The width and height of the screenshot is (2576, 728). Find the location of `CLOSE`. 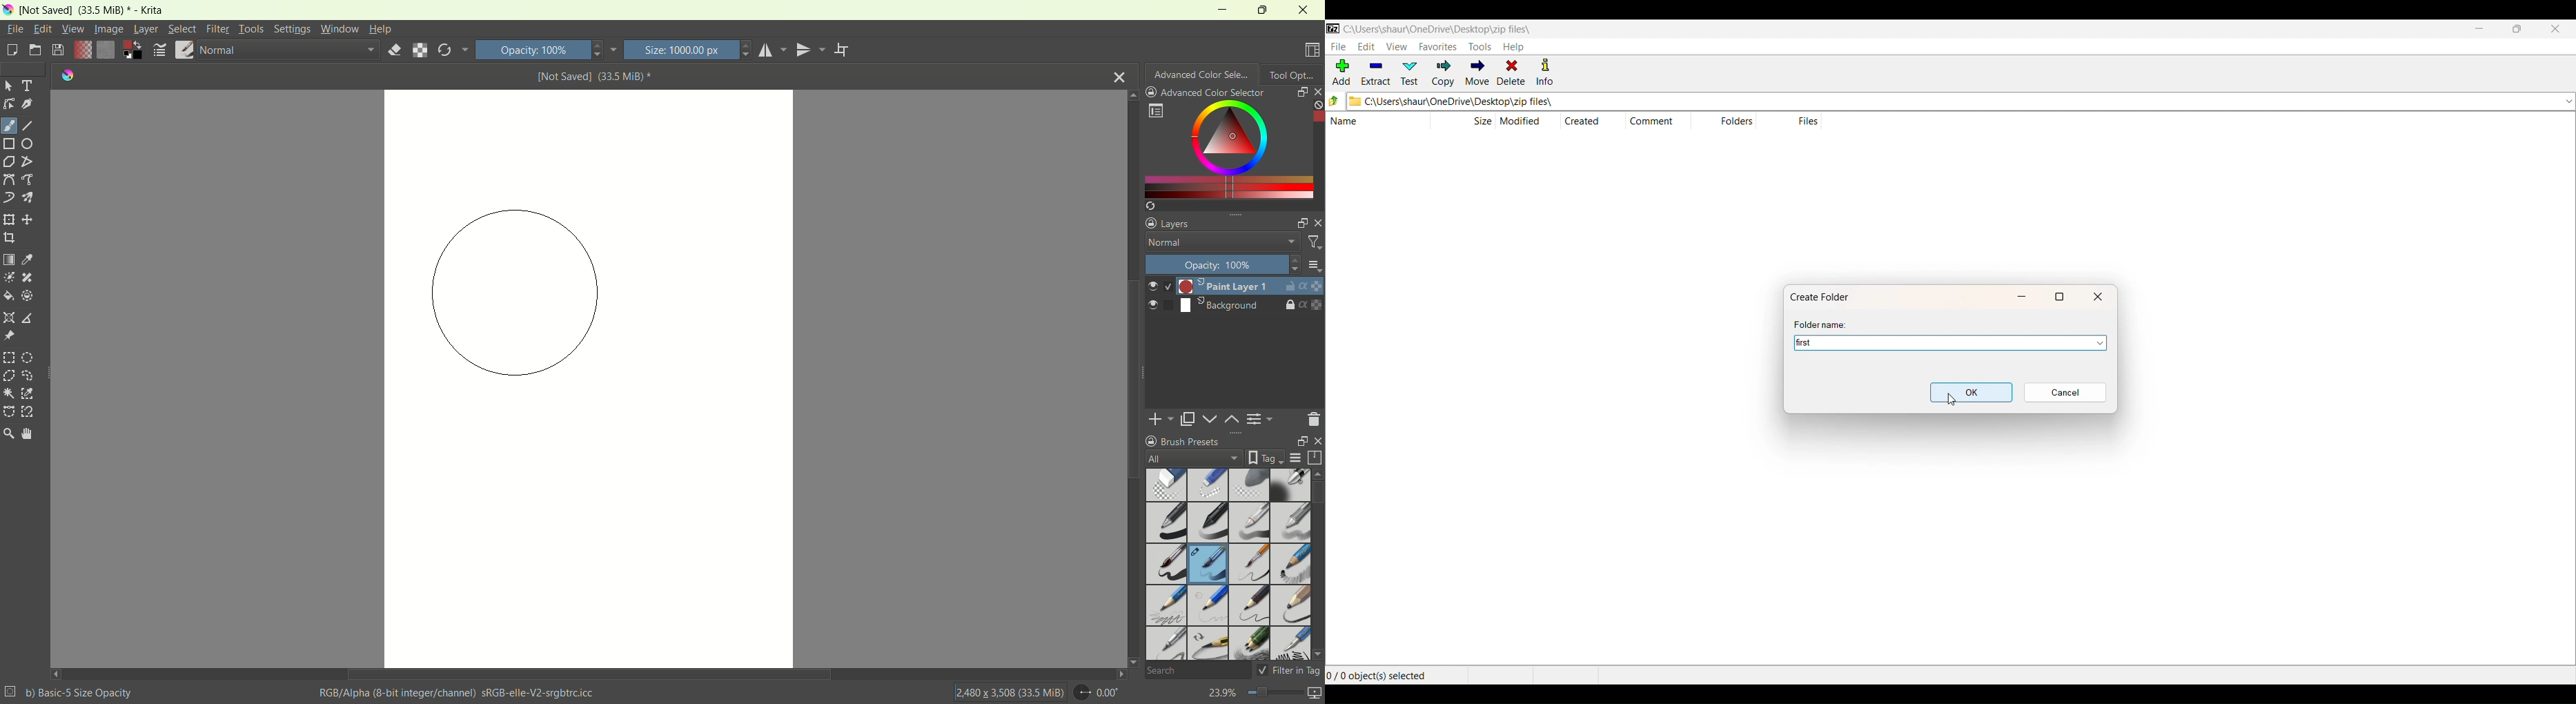

CLOSE is located at coordinates (2555, 30).